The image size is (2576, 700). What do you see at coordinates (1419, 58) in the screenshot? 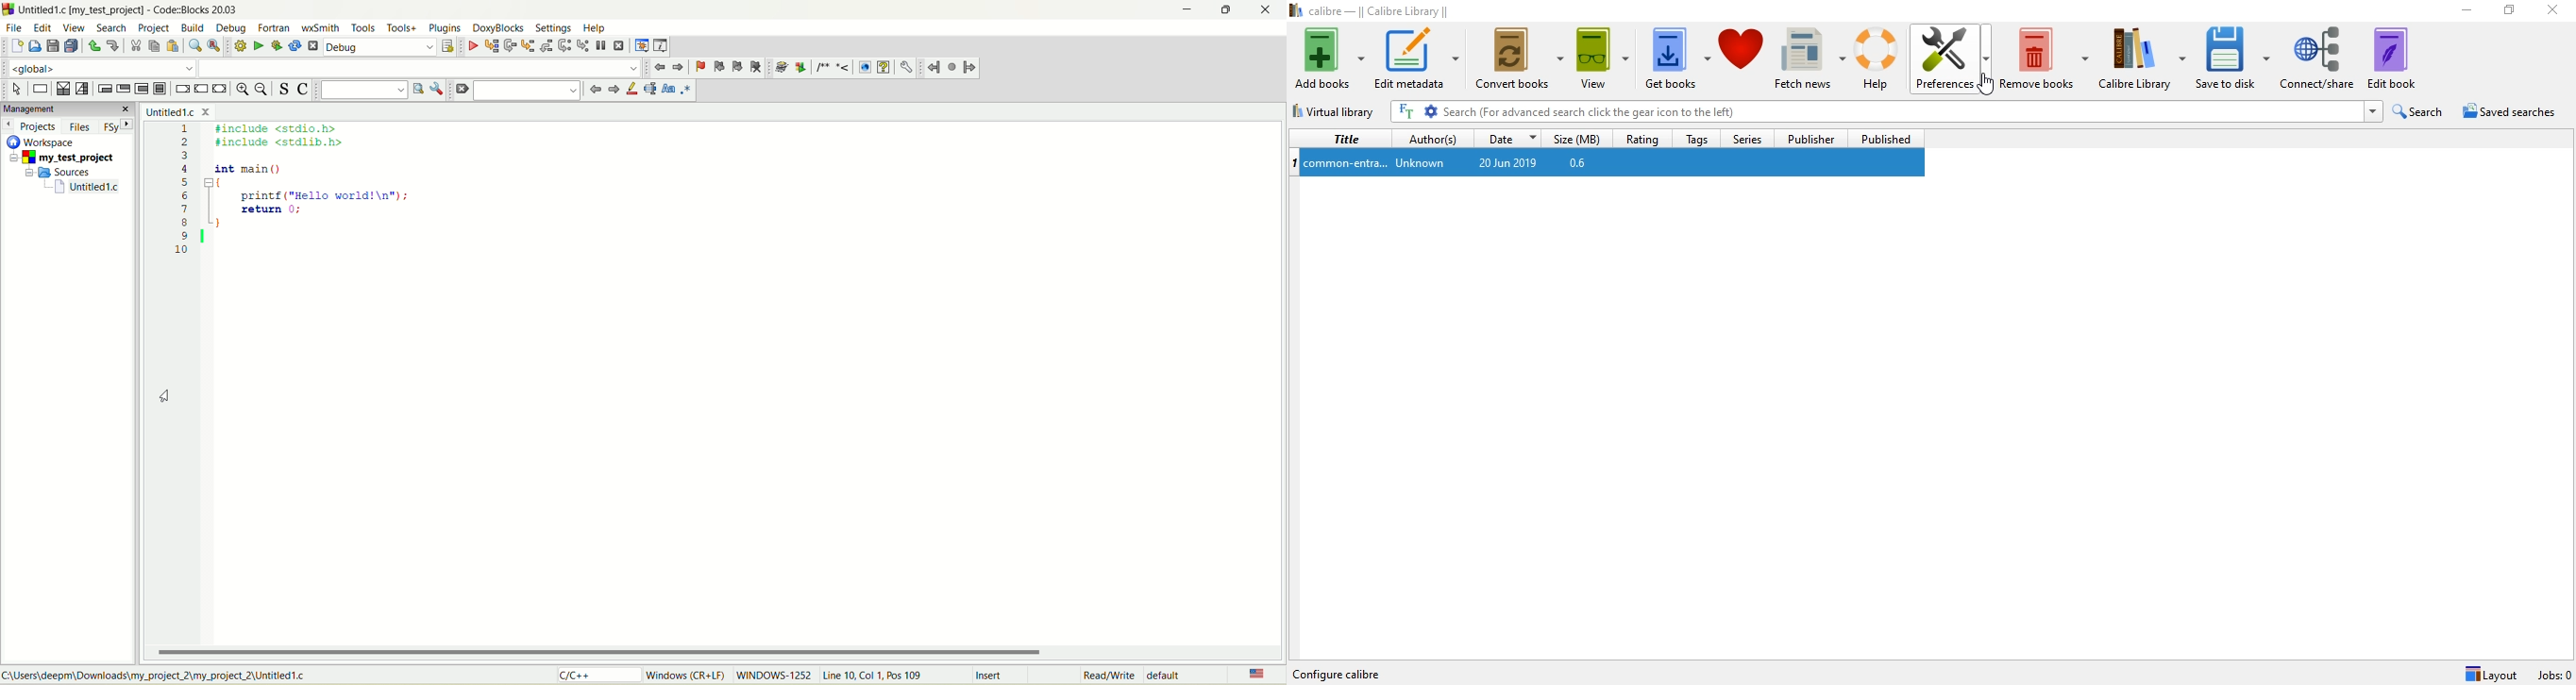
I see `Edit metadata` at bounding box center [1419, 58].